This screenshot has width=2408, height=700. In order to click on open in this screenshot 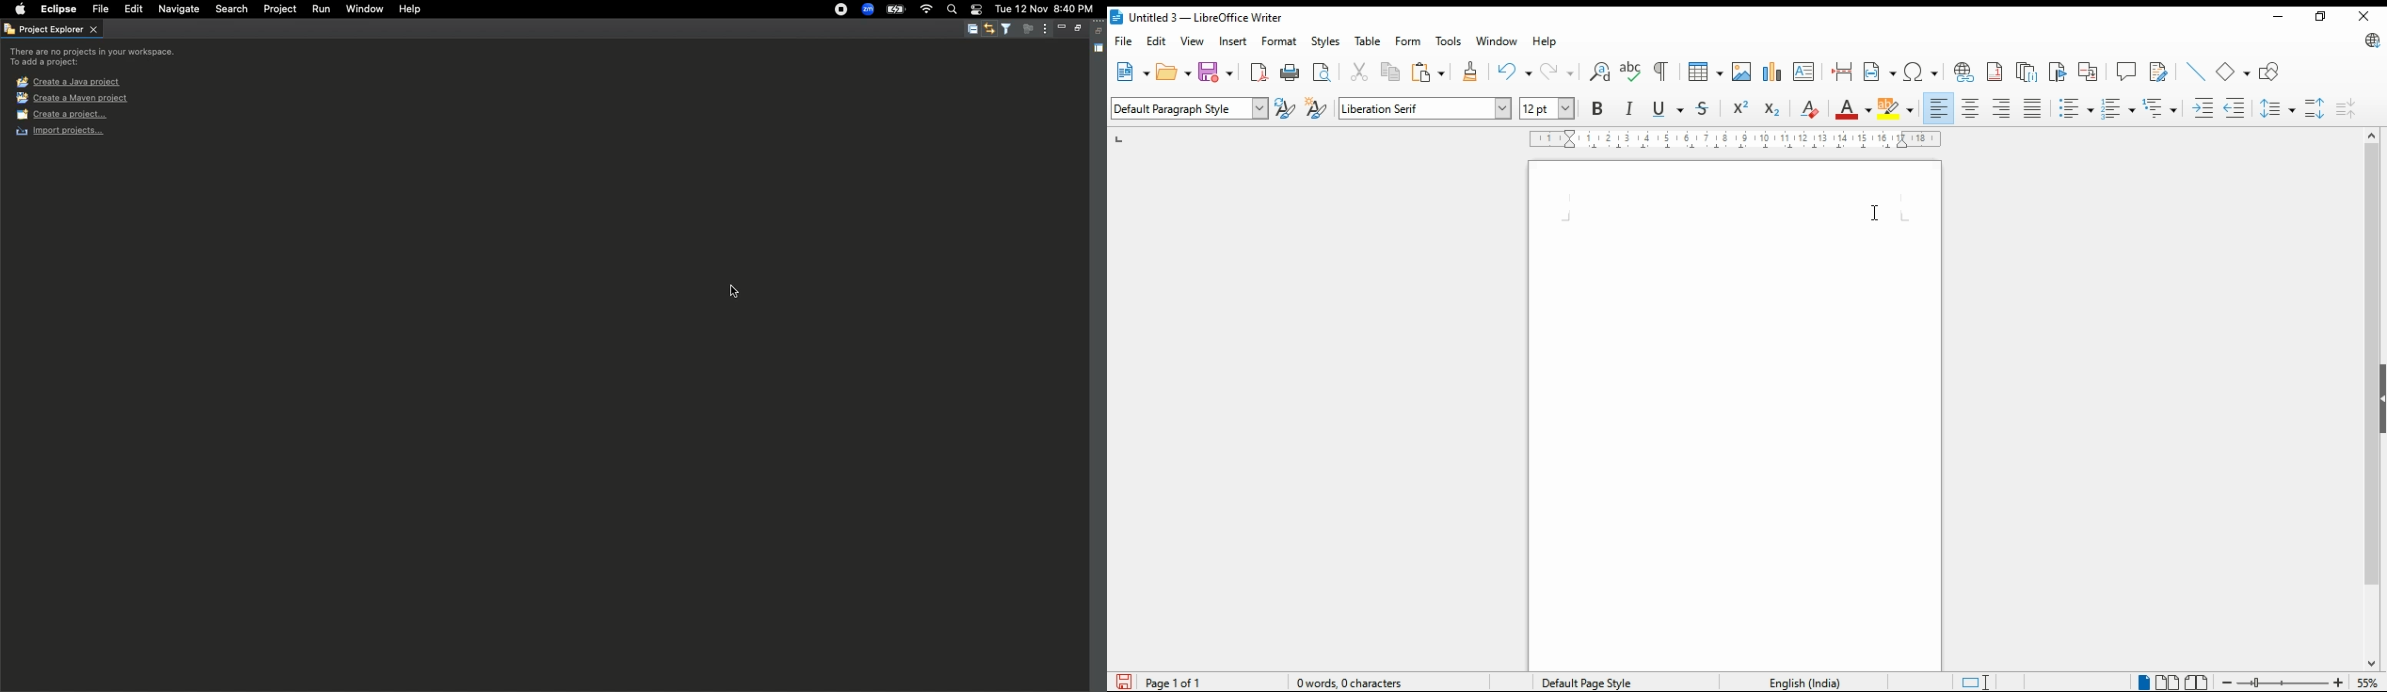, I will do `click(1174, 71)`.